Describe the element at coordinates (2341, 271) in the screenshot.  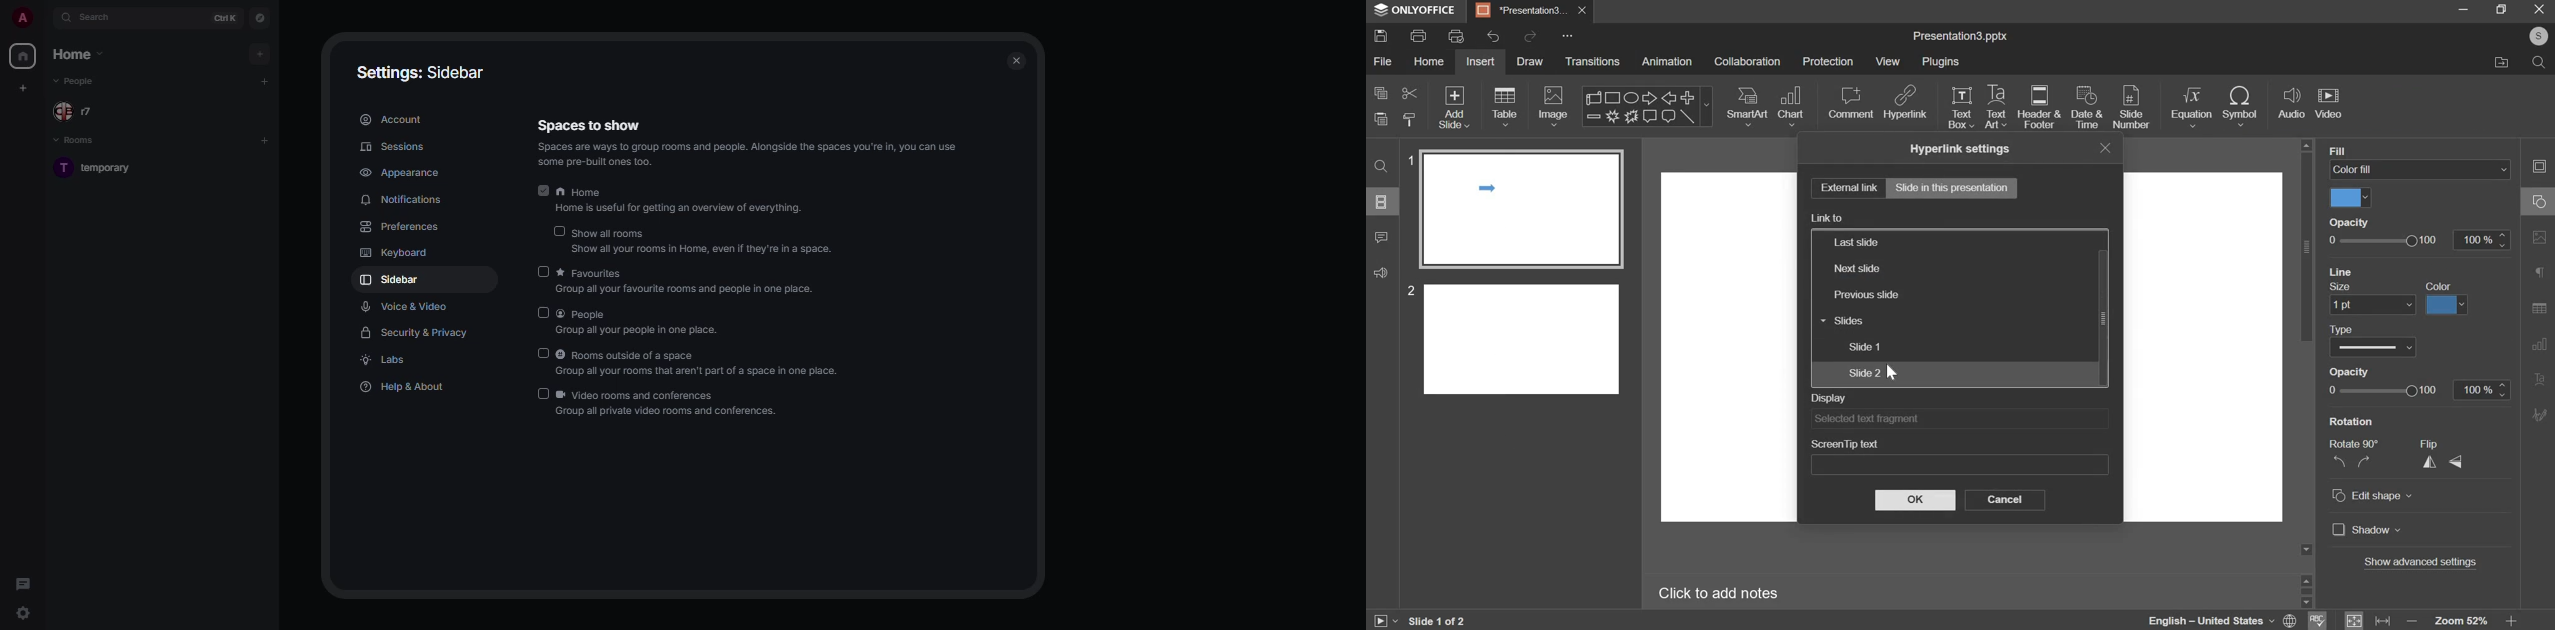
I see `line` at that location.